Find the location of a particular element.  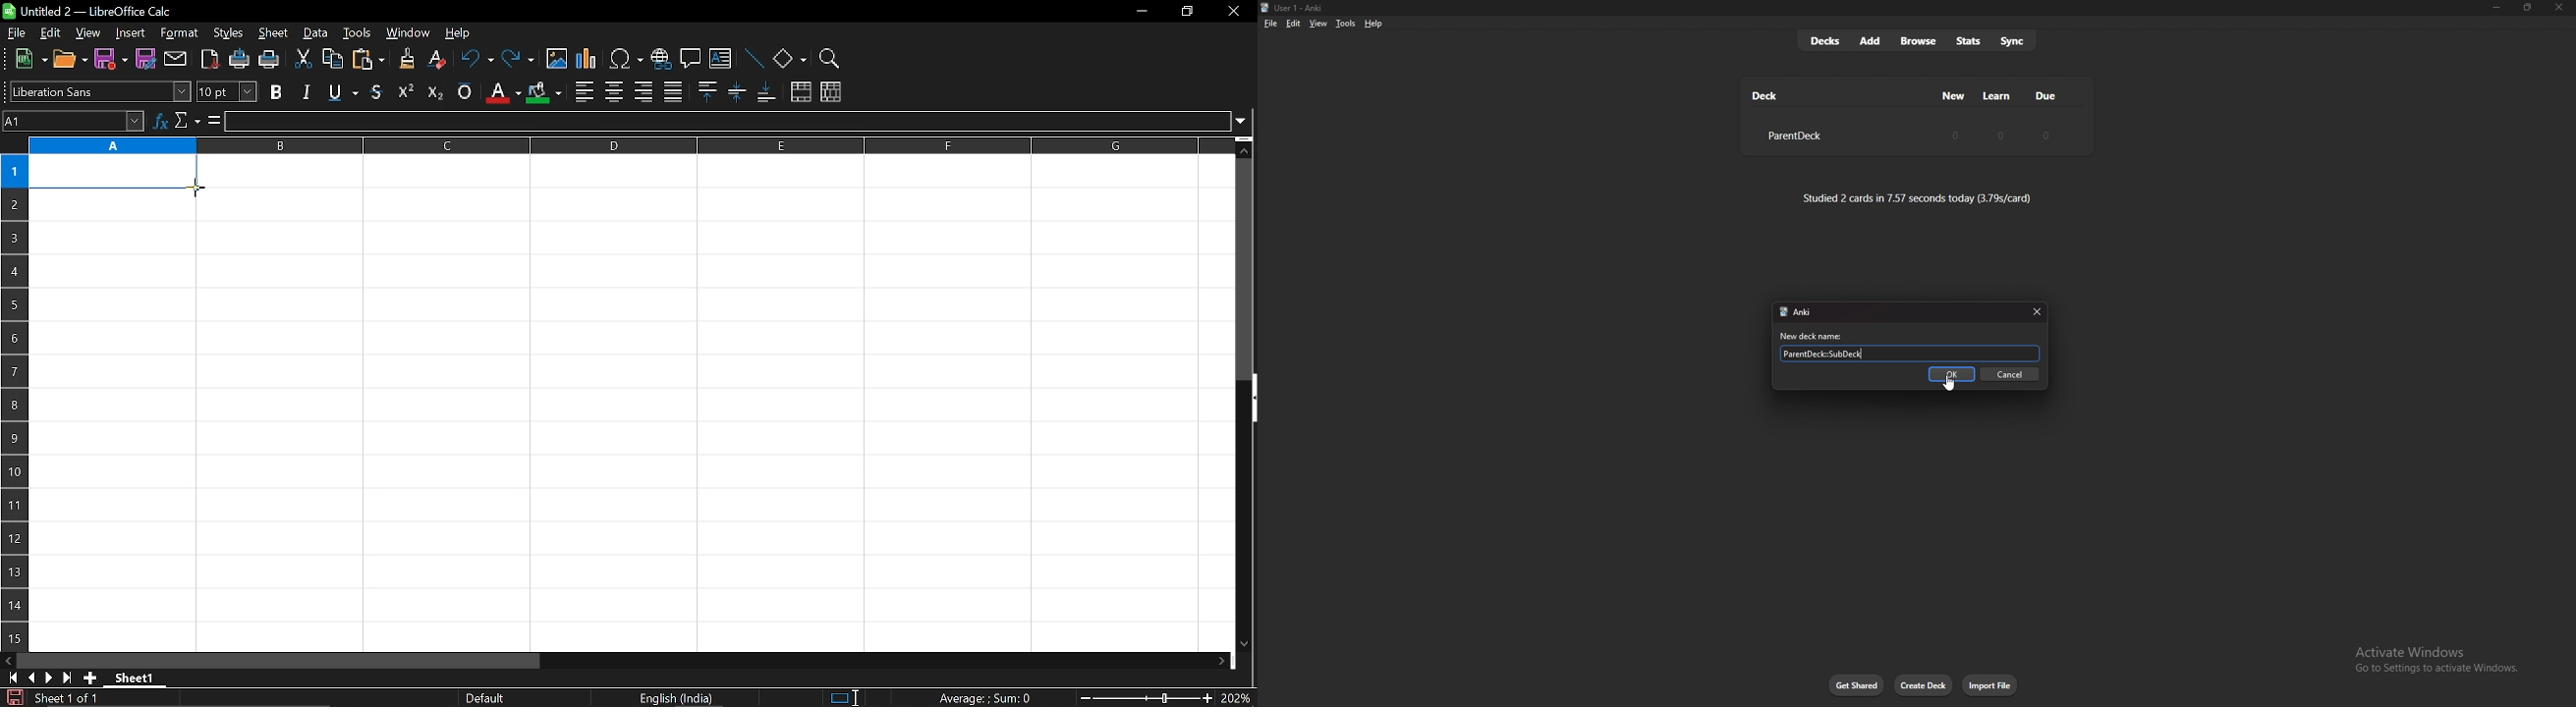

change zoom is located at coordinates (1143, 698).